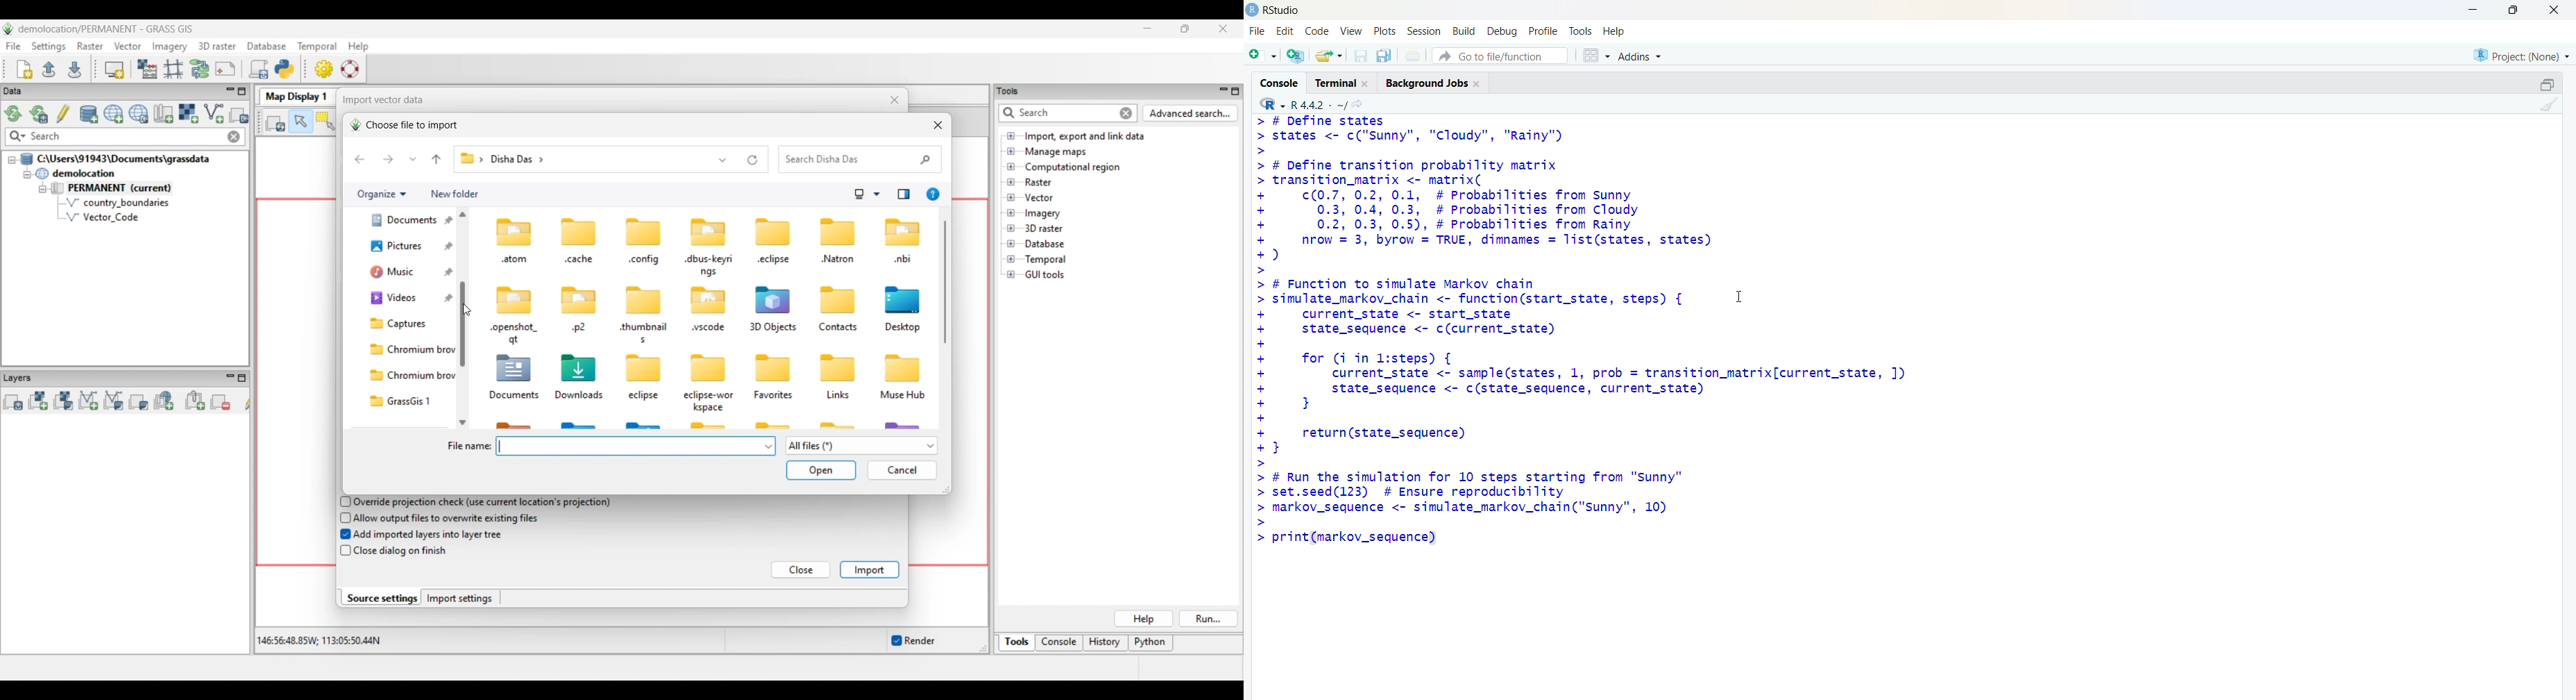  What do you see at coordinates (1595, 57) in the screenshot?
I see `workspace panes` at bounding box center [1595, 57].